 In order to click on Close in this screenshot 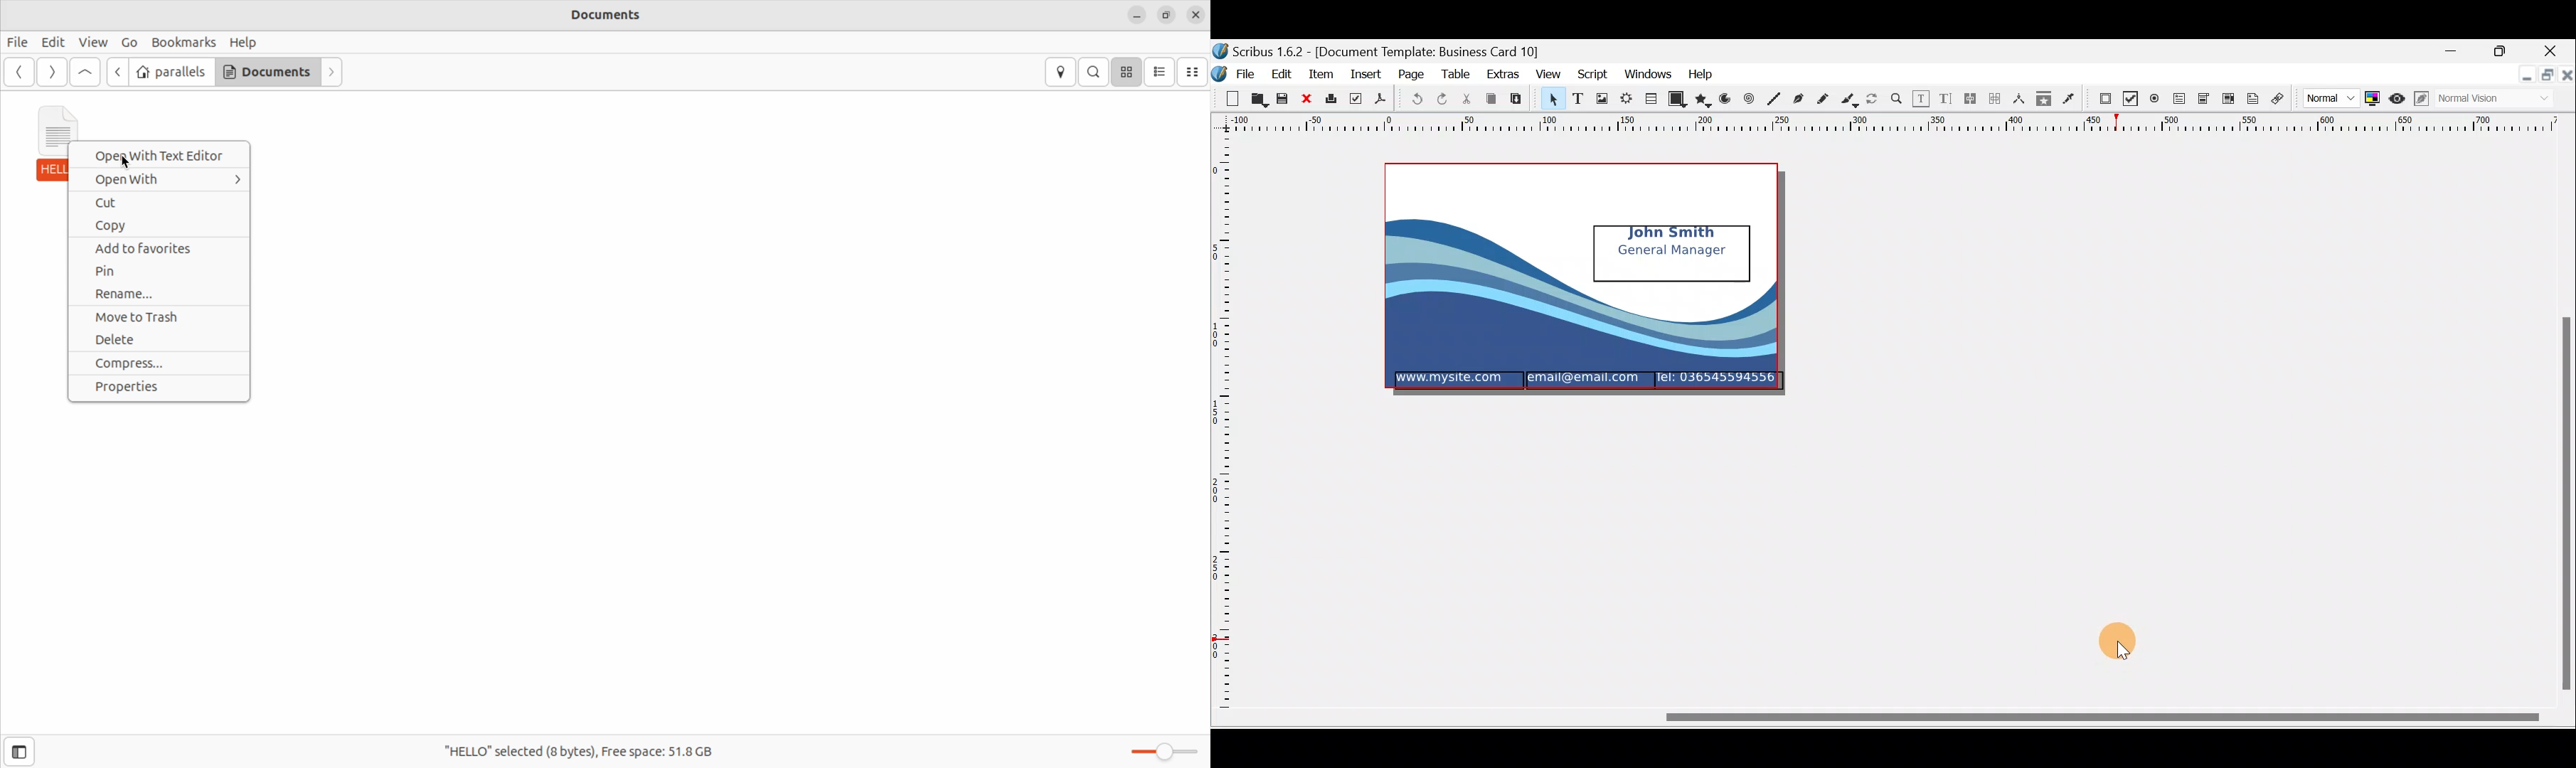, I will do `click(1307, 100)`.